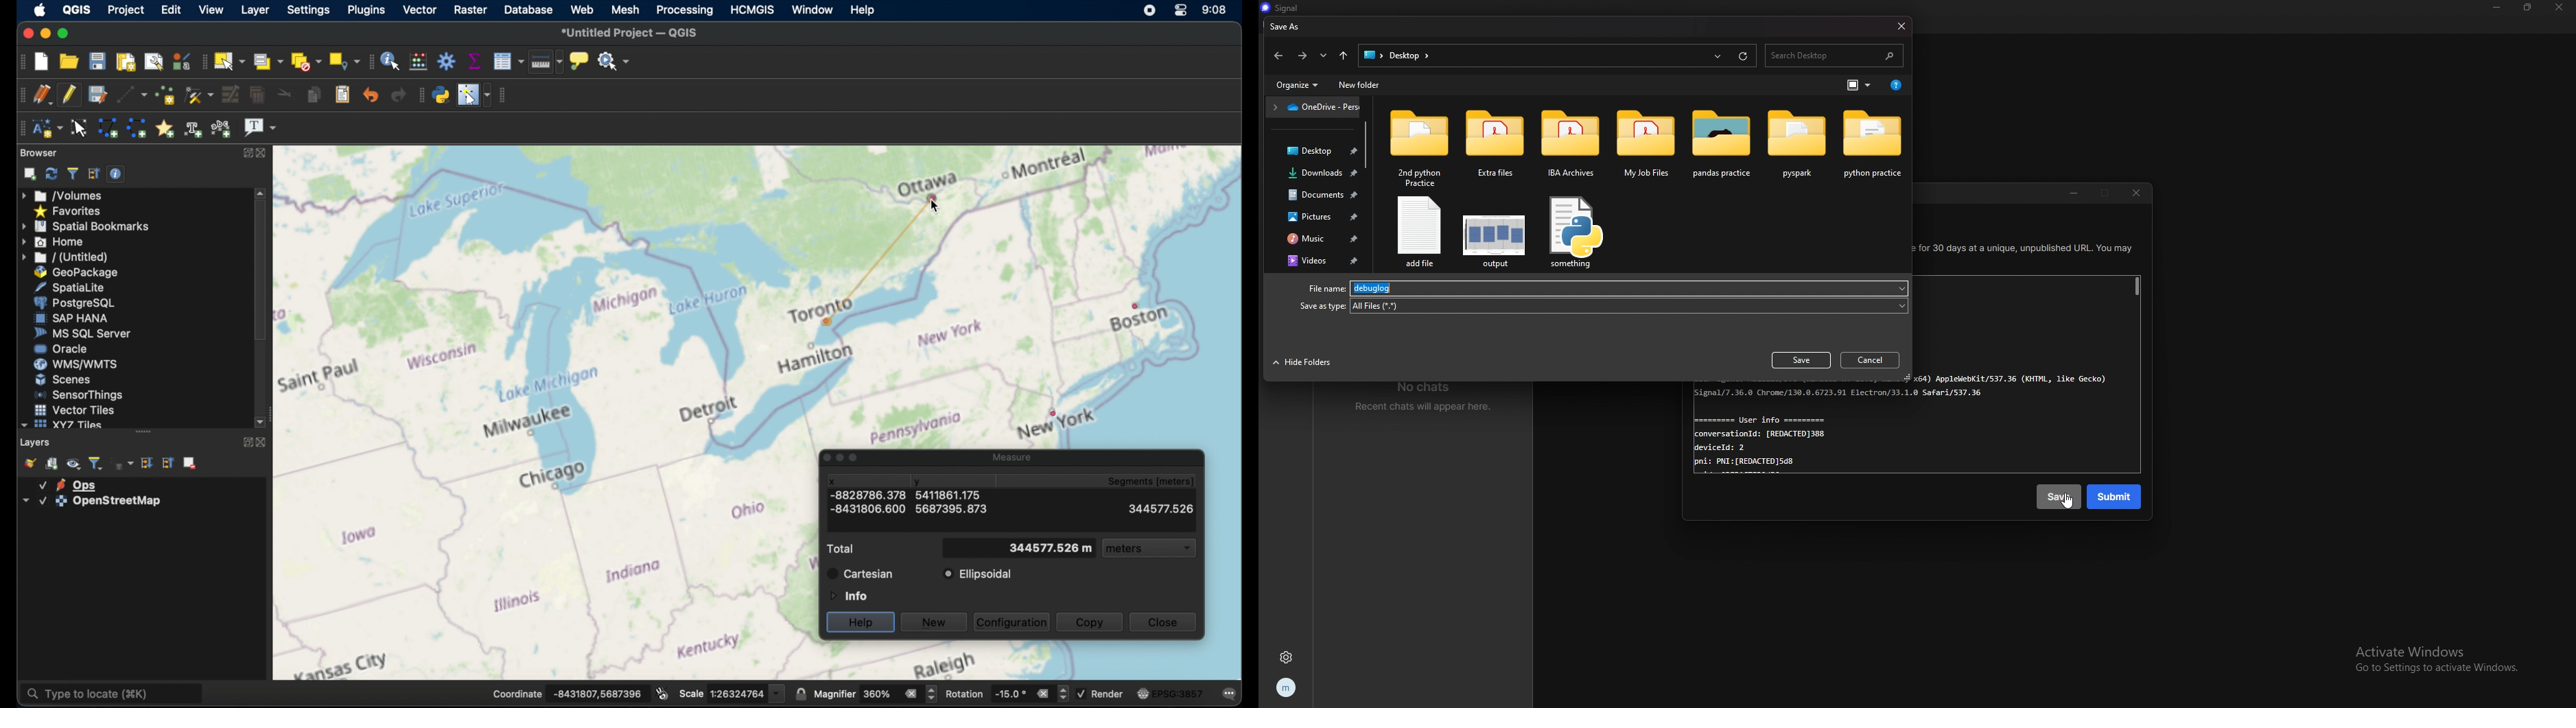 This screenshot has width=2576, height=728. I want to click on view, so click(210, 10).